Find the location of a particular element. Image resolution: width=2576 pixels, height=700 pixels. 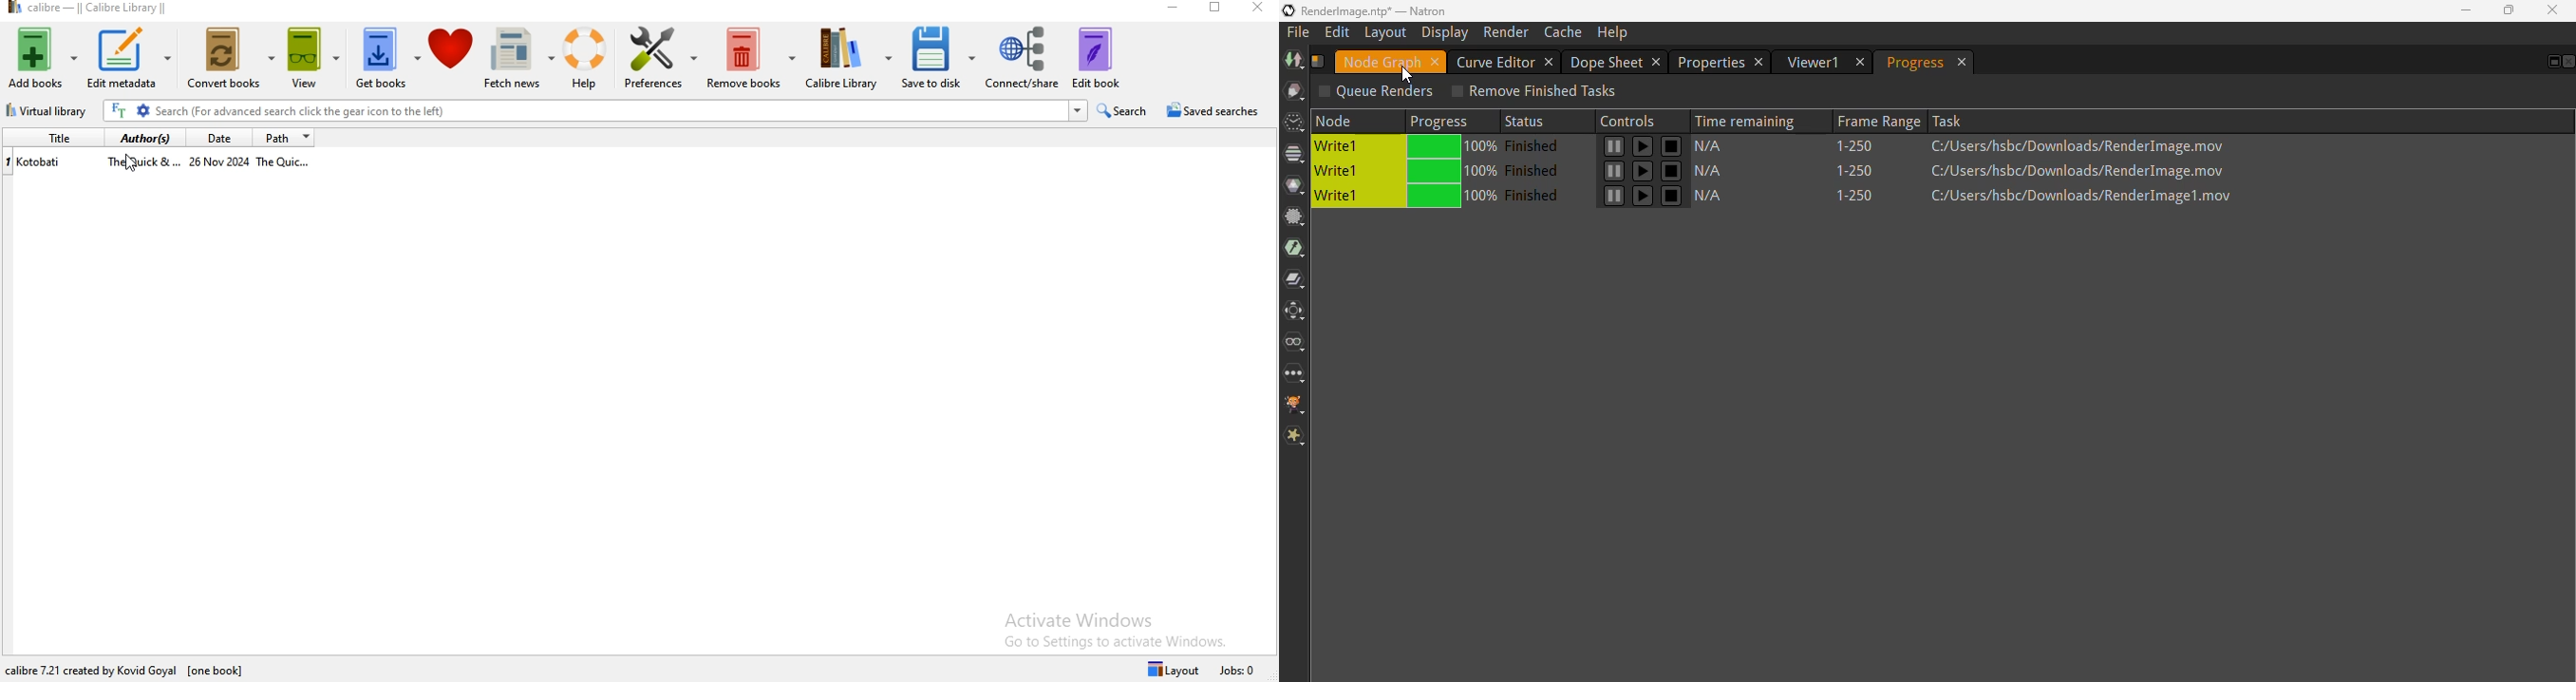

author(s) is located at coordinates (147, 140).